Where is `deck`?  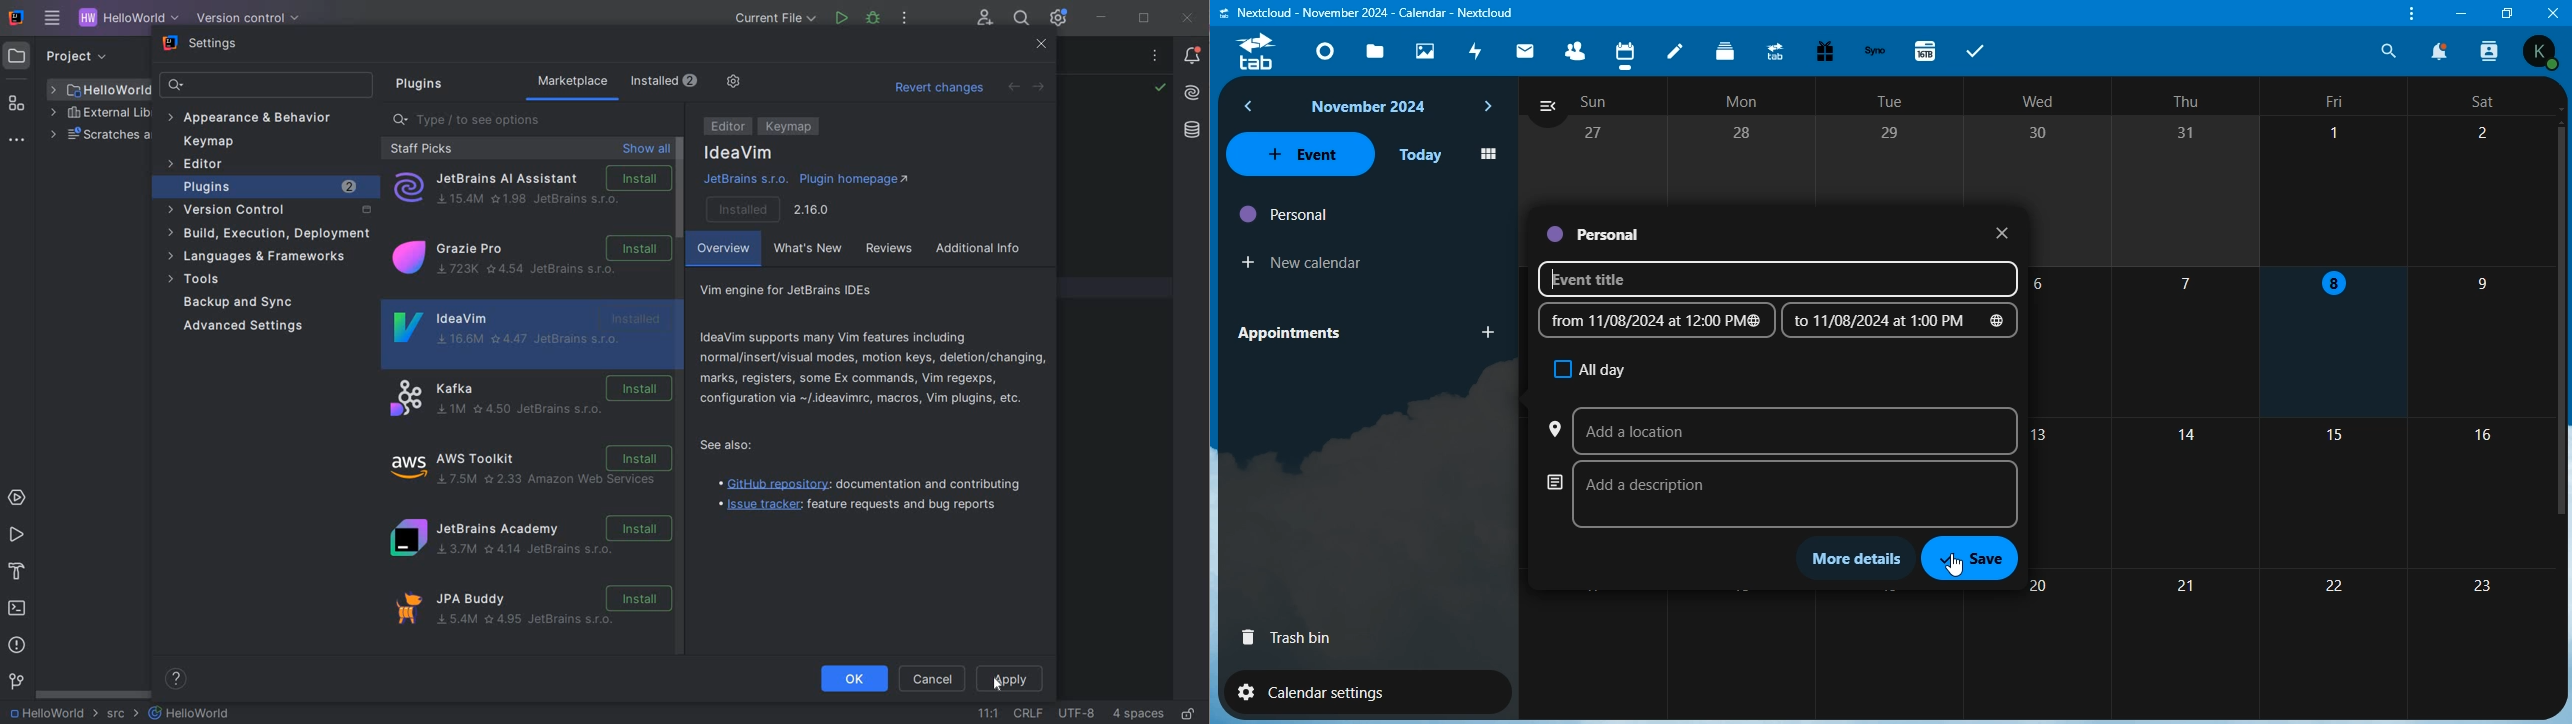
deck is located at coordinates (1727, 51).